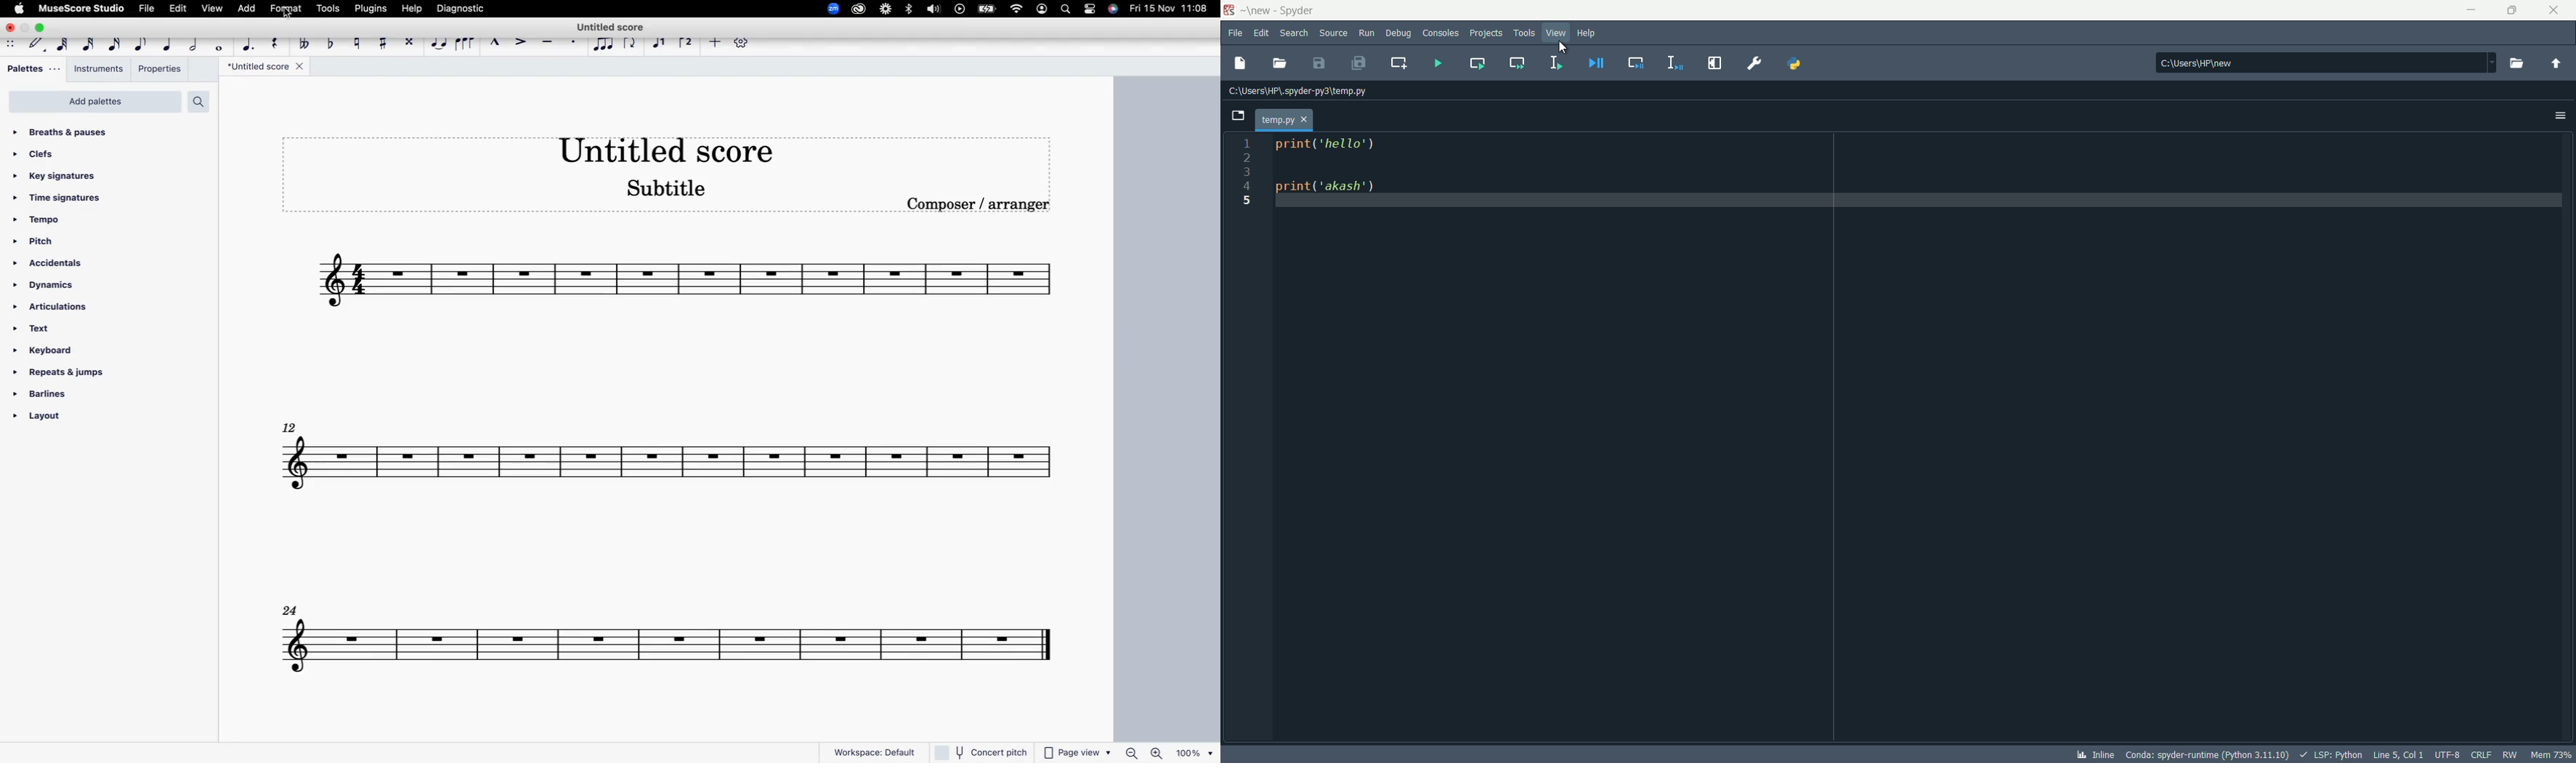 This screenshot has width=2576, height=784. Describe the element at coordinates (1237, 115) in the screenshot. I see `browse tabs` at that location.